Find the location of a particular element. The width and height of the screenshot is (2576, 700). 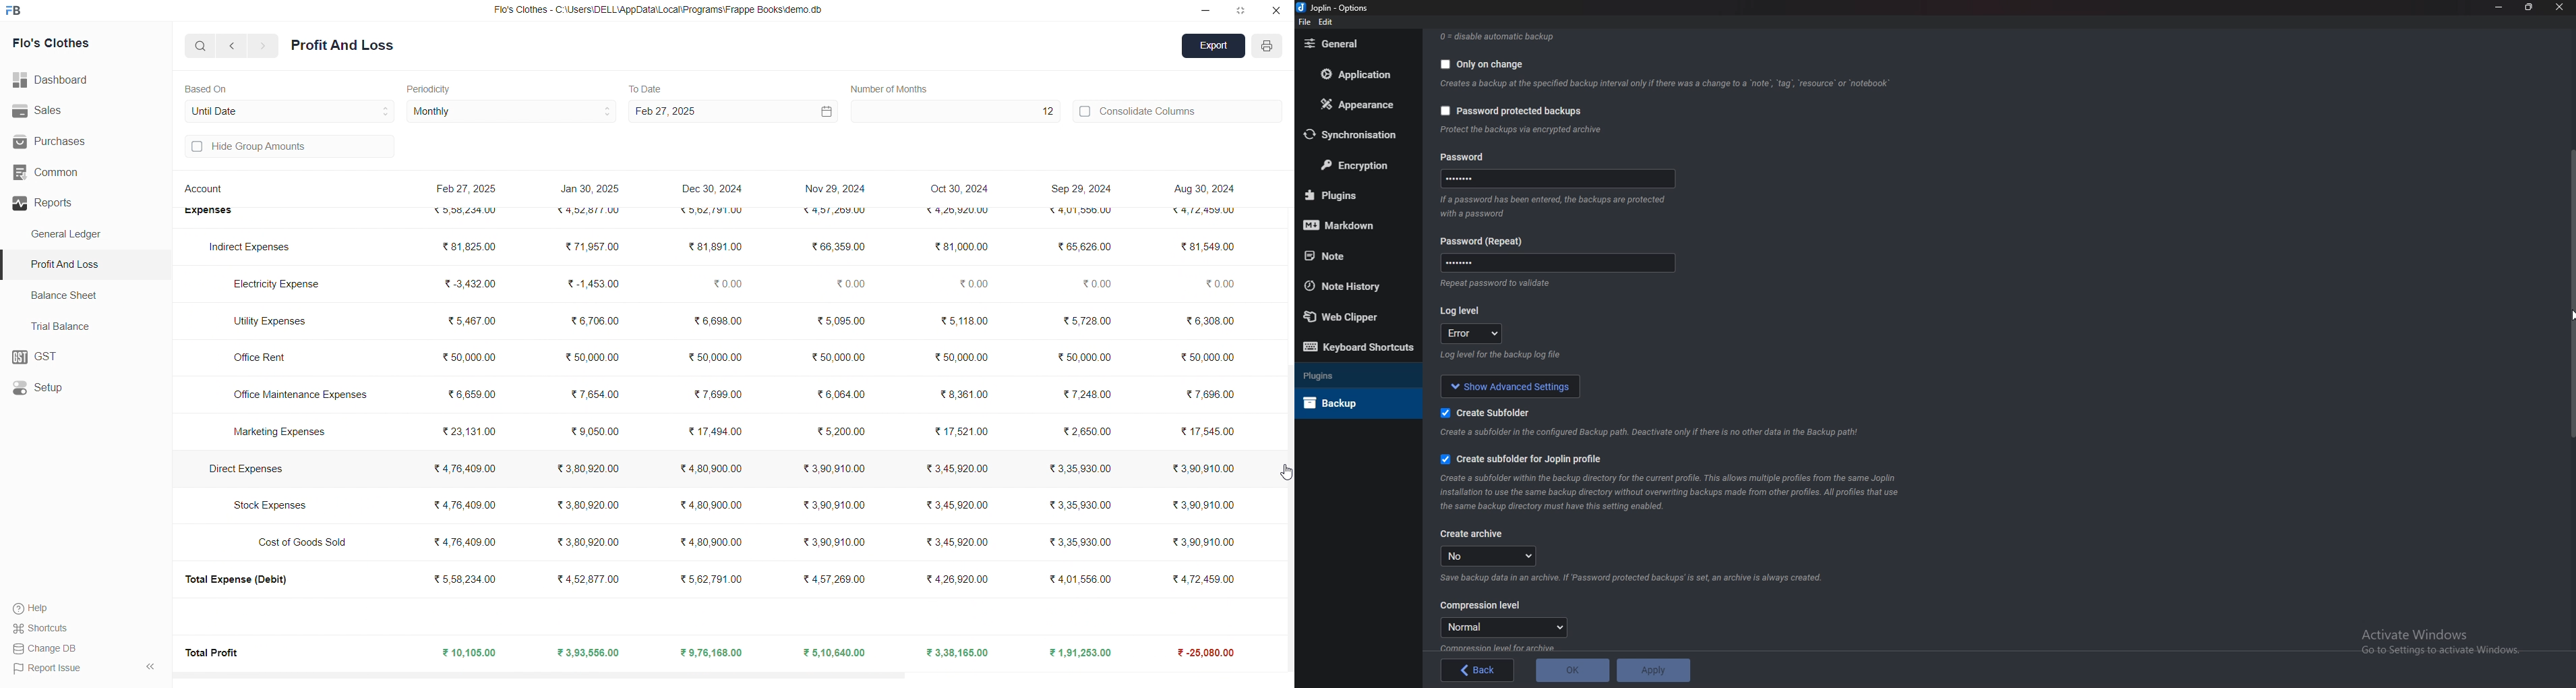

17 545 00 is located at coordinates (1205, 434).